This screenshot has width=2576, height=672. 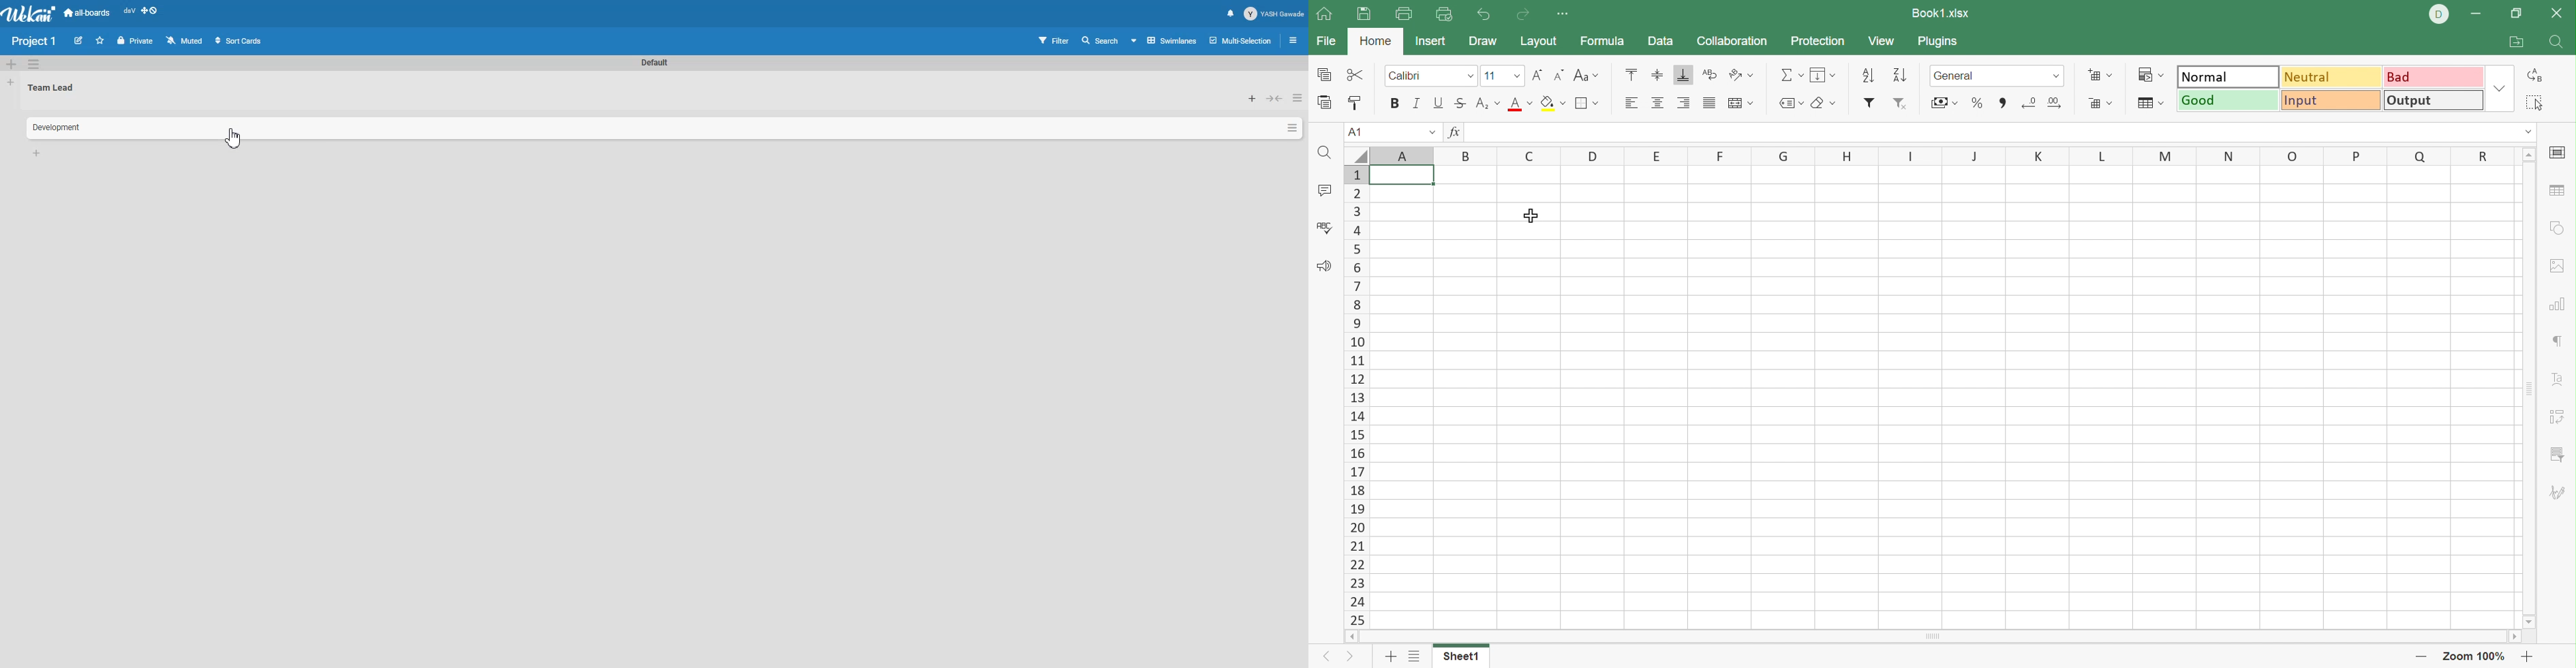 What do you see at coordinates (1432, 76) in the screenshot?
I see `Font` at bounding box center [1432, 76].